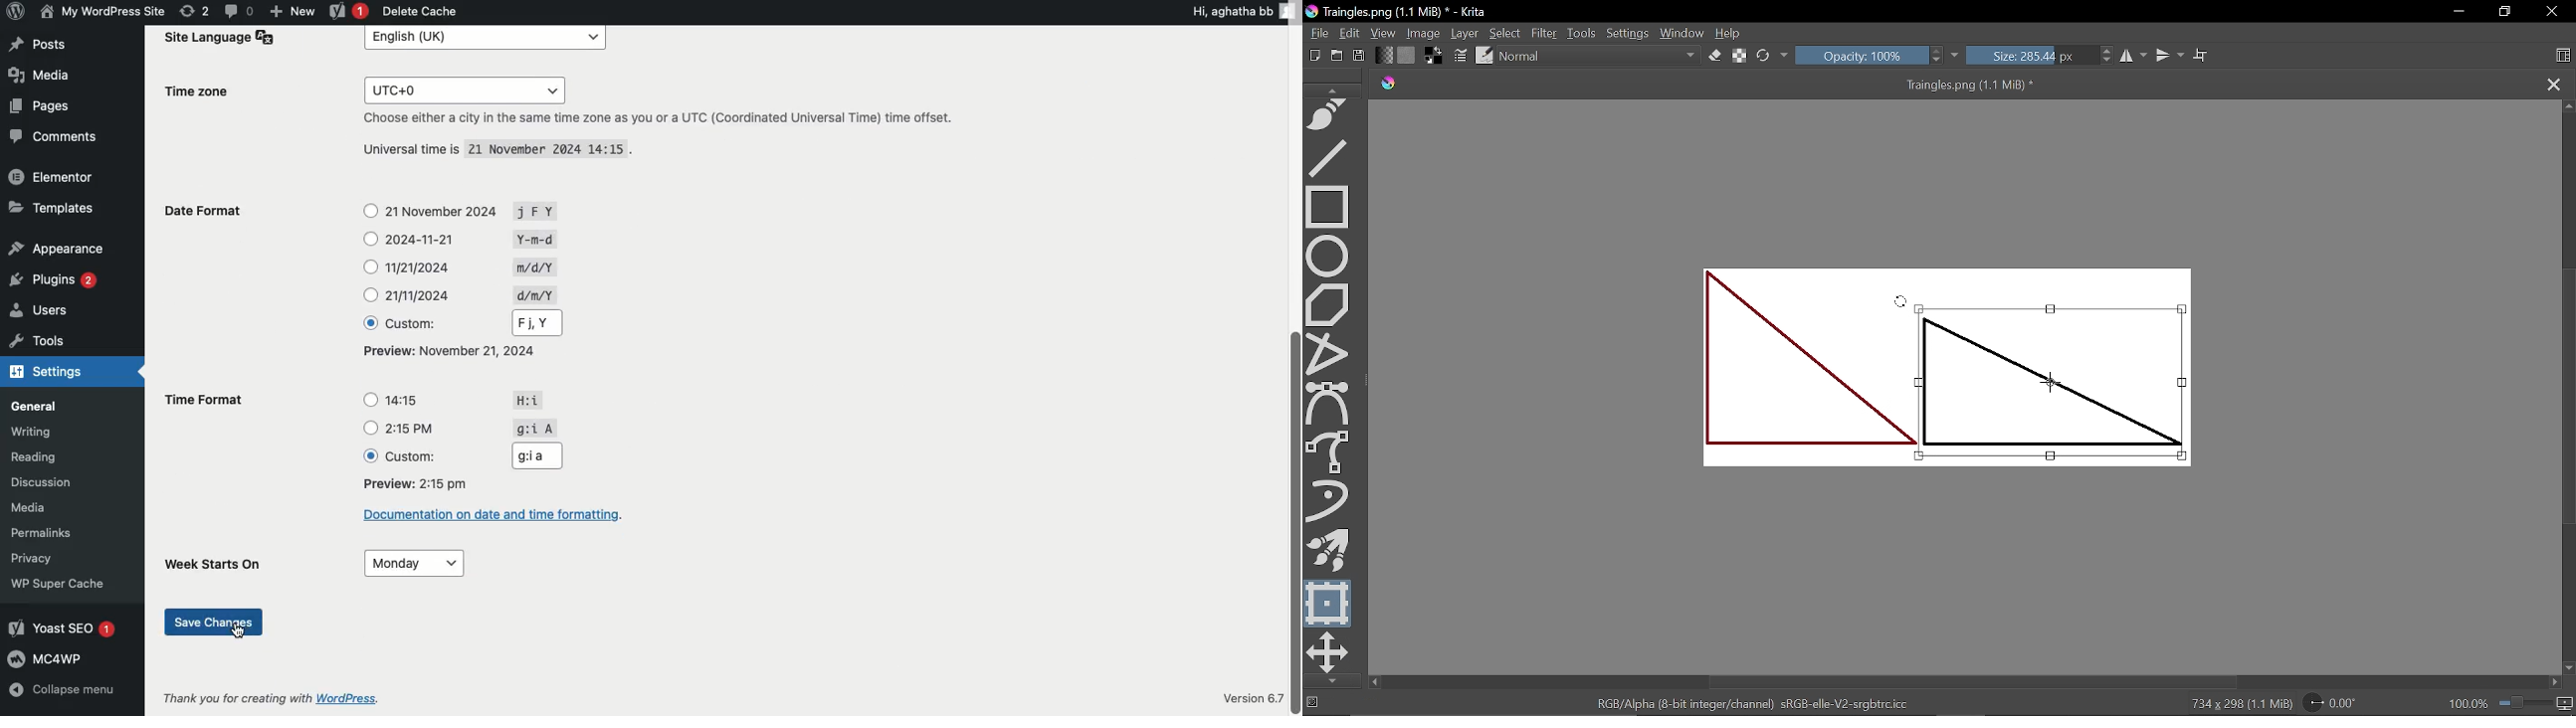 The height and width of the screenshot is (728, 2576). Describe the element at coordinates (473, 295) in the screenshot. I see `21/11/2024 d/m/Y` at that location.